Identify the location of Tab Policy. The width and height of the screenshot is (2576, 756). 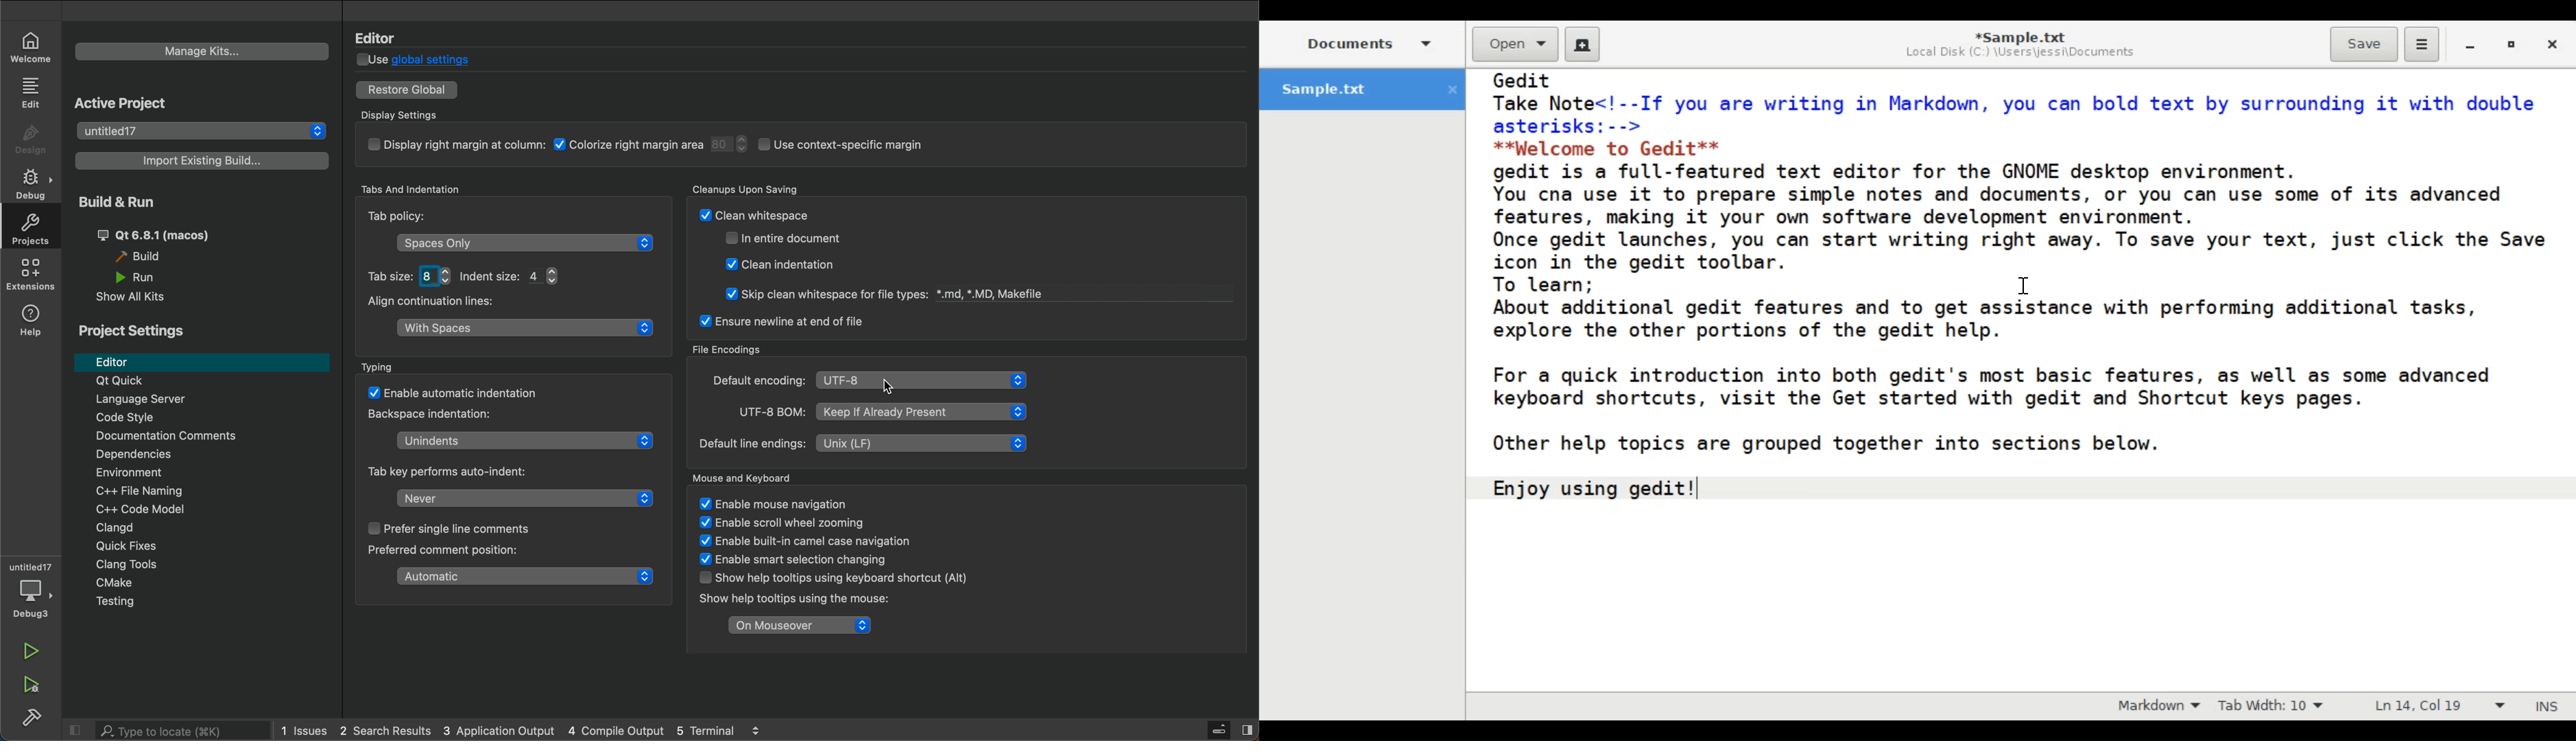
(401, 218).